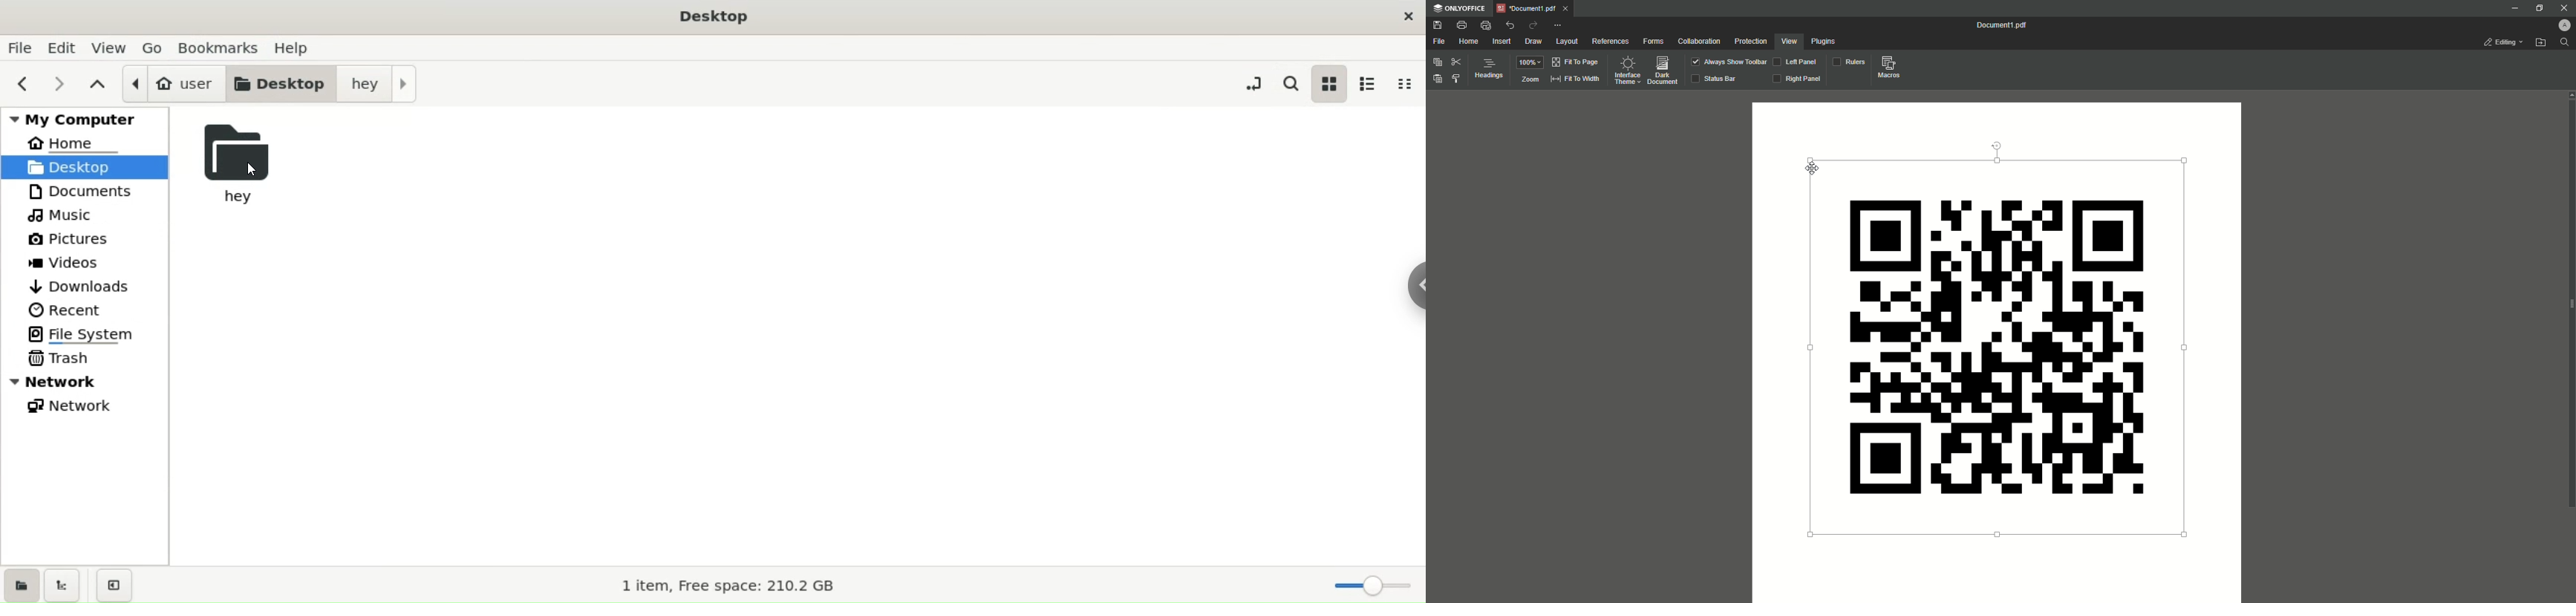  I want to click on bookmarks, so click(220, 48).